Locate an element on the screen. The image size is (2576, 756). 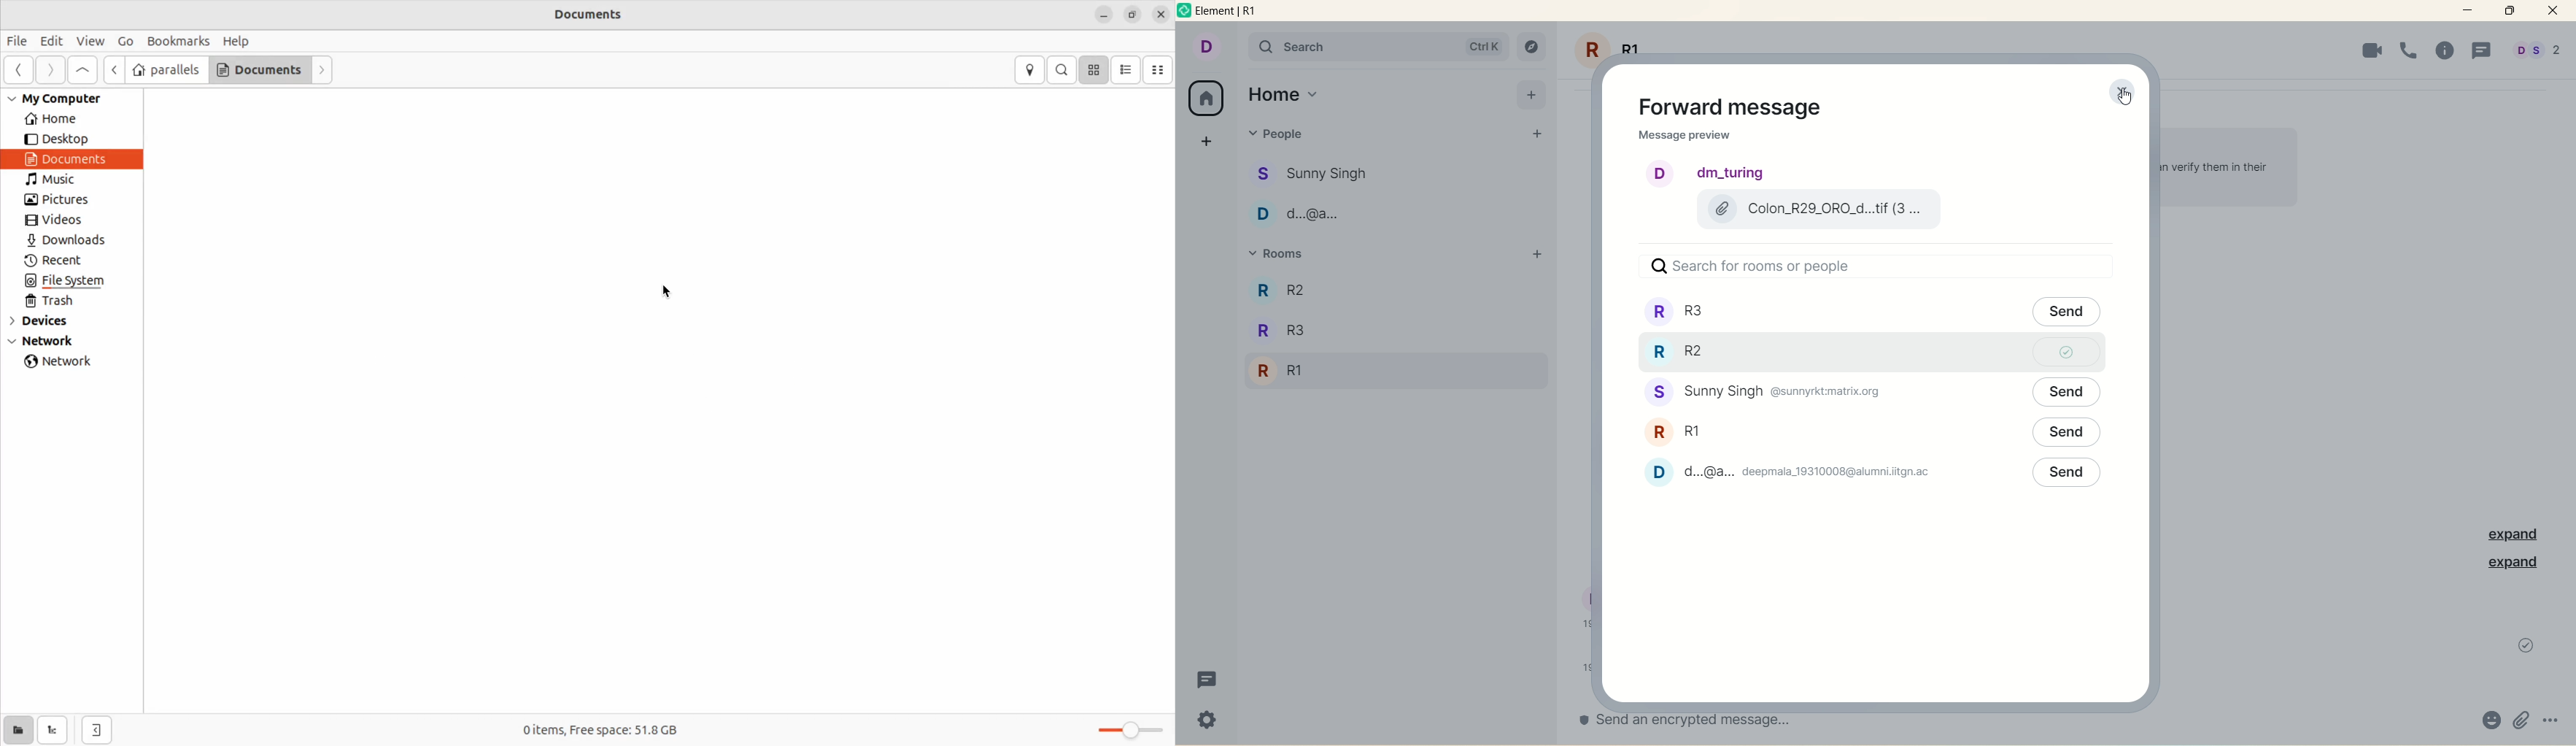
icon view is located at coordinates (1096, 71).